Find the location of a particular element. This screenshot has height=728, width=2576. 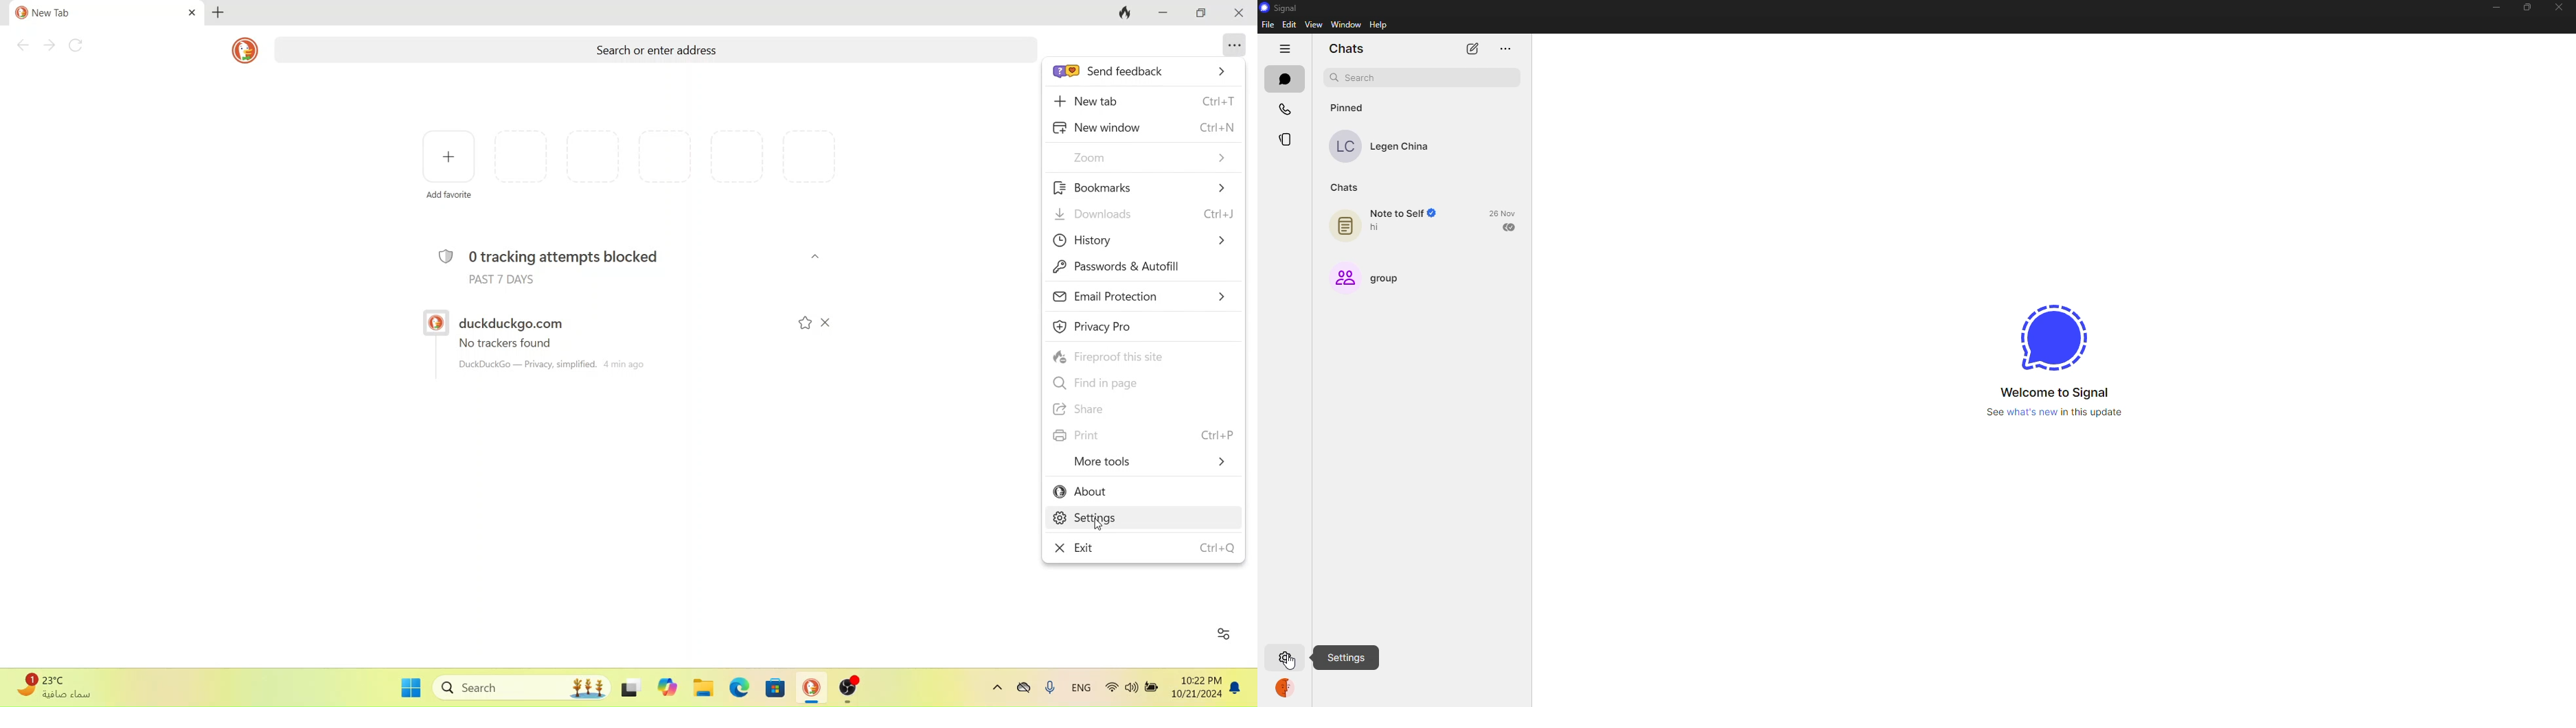

english is located at coordinates (1084, 693).